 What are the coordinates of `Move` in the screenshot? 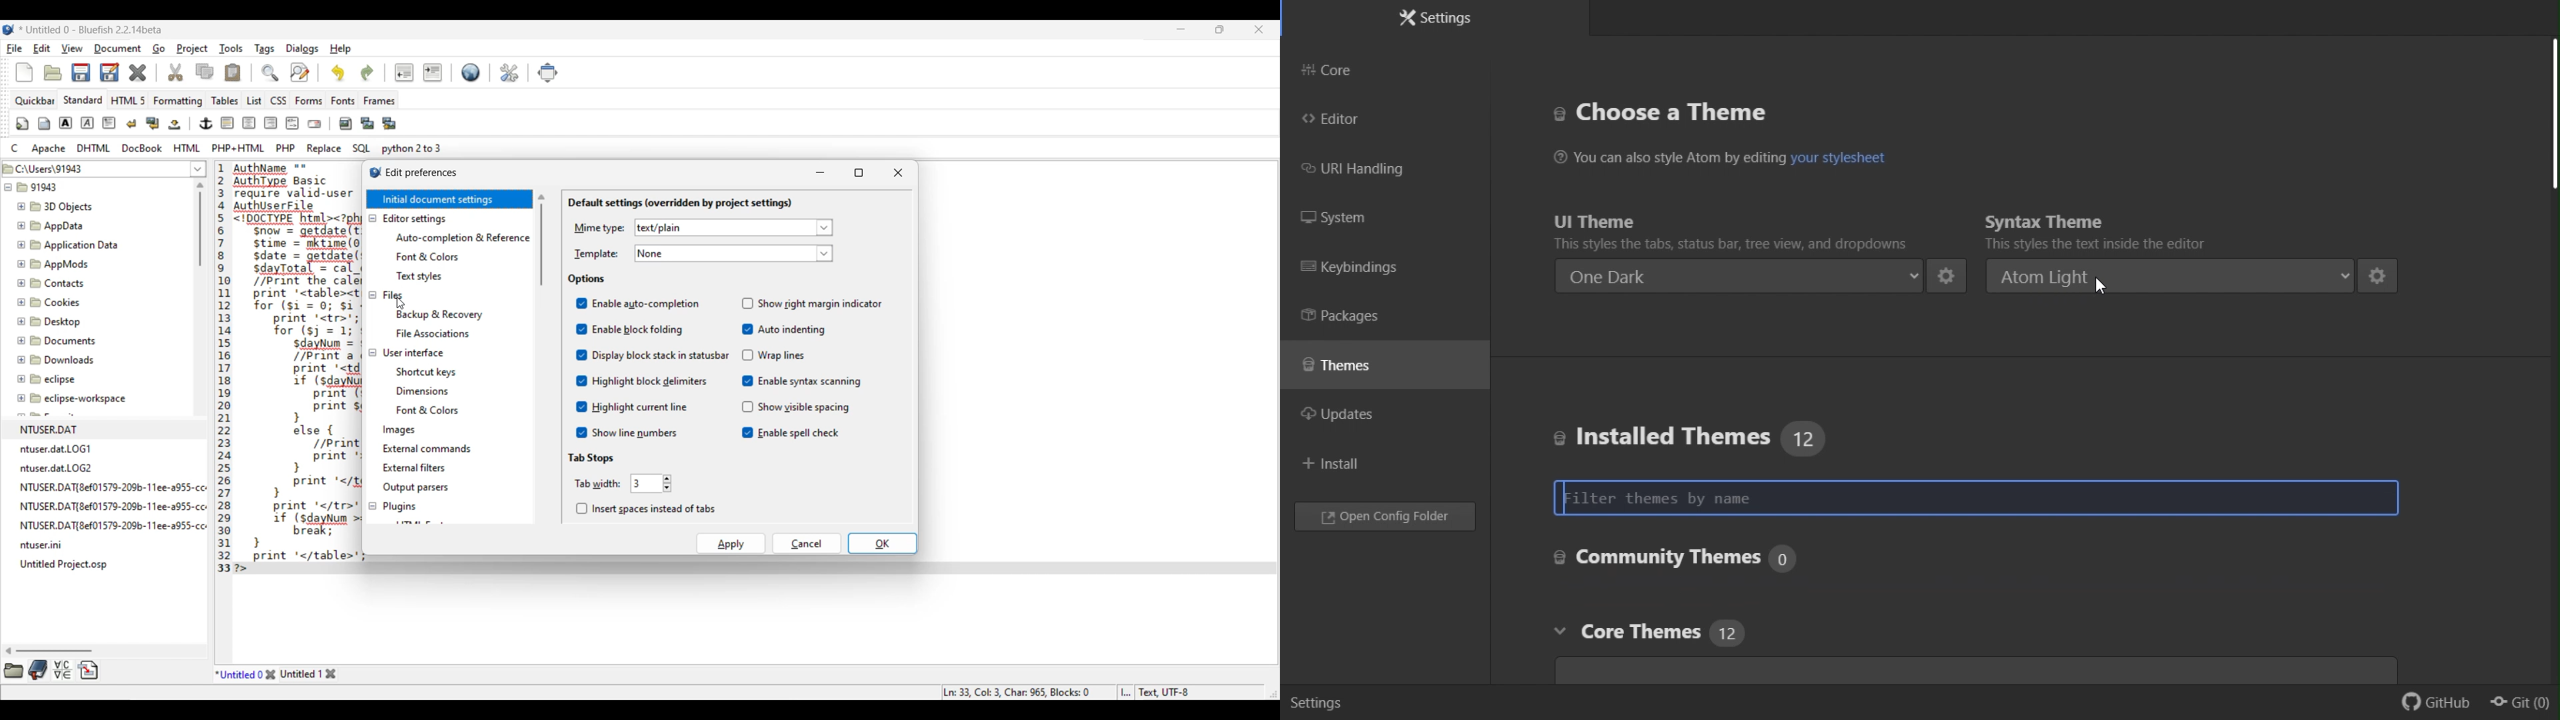 It's located at (548, 73).